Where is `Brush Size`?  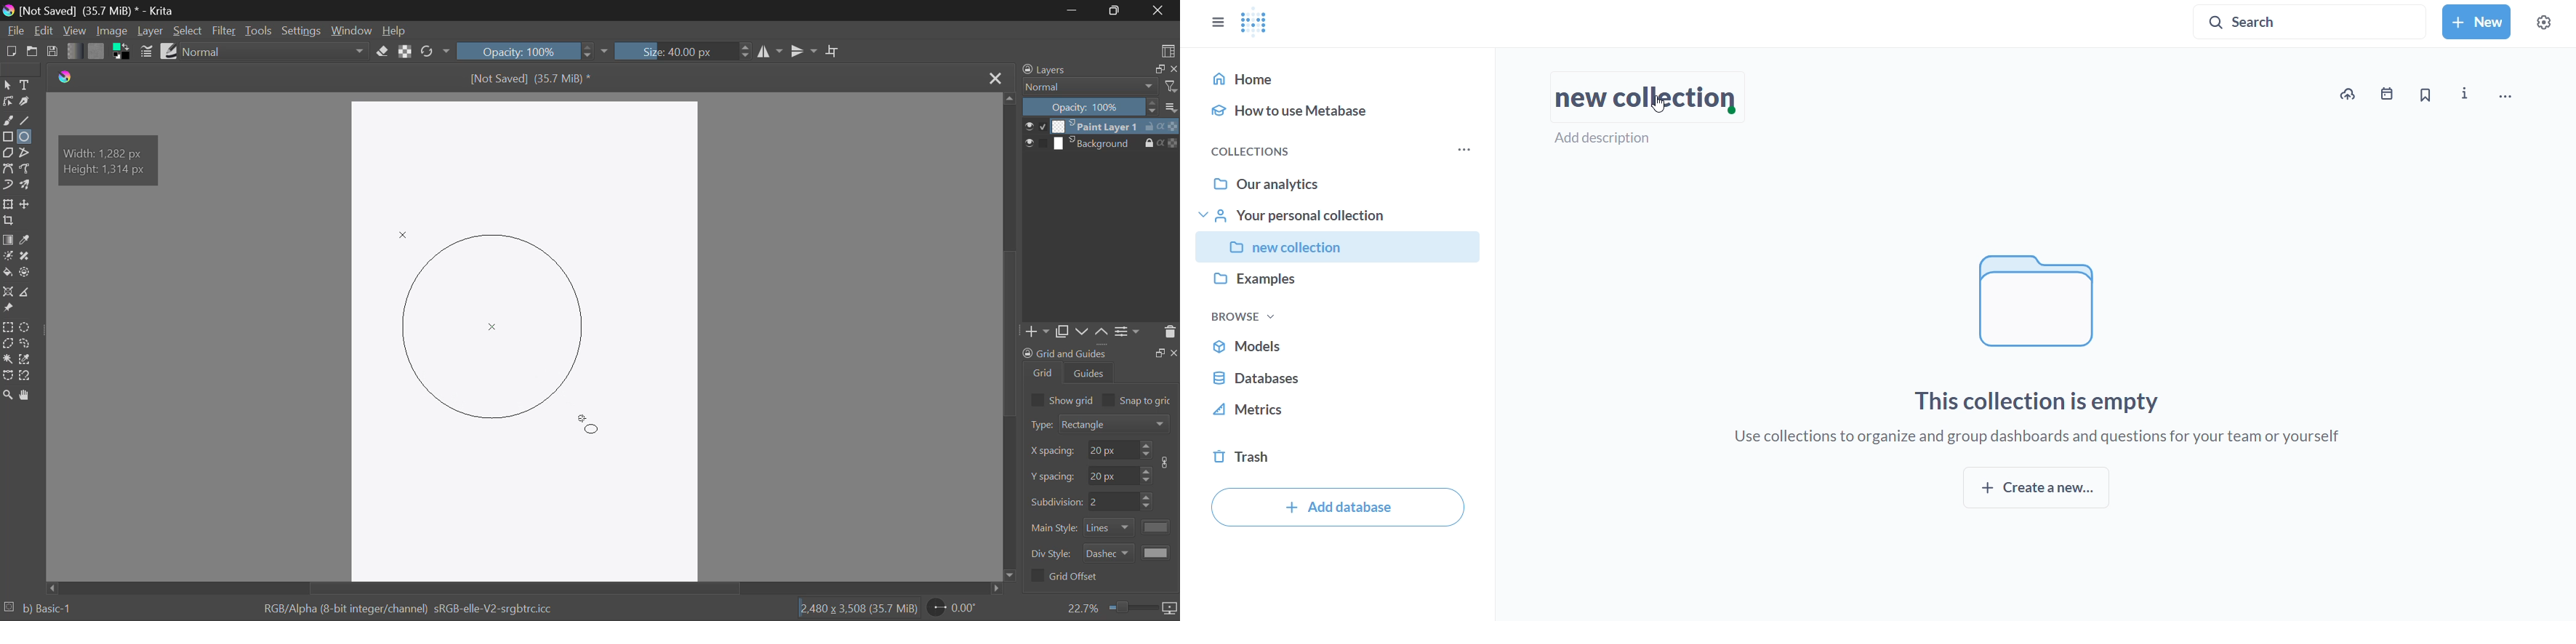
Brush Size is located at coordinates (682, 50).